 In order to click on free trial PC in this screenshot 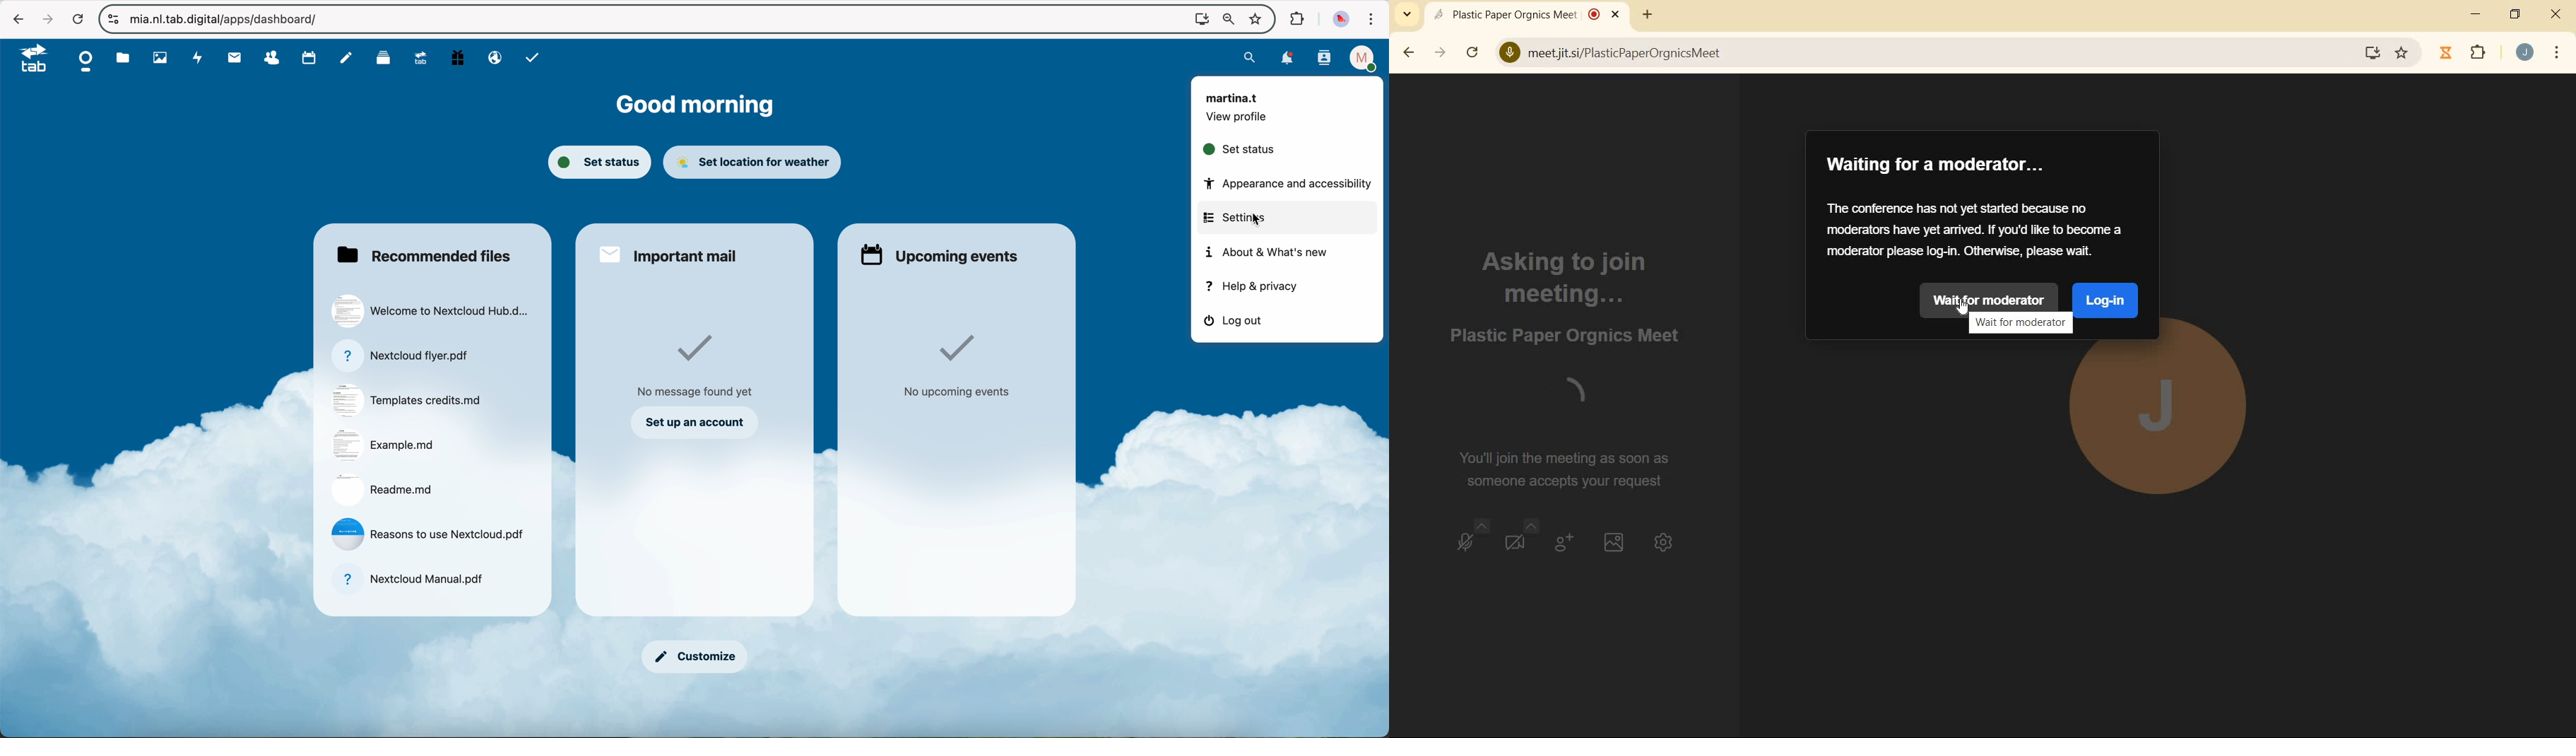, I will do `click(459, 60)`.